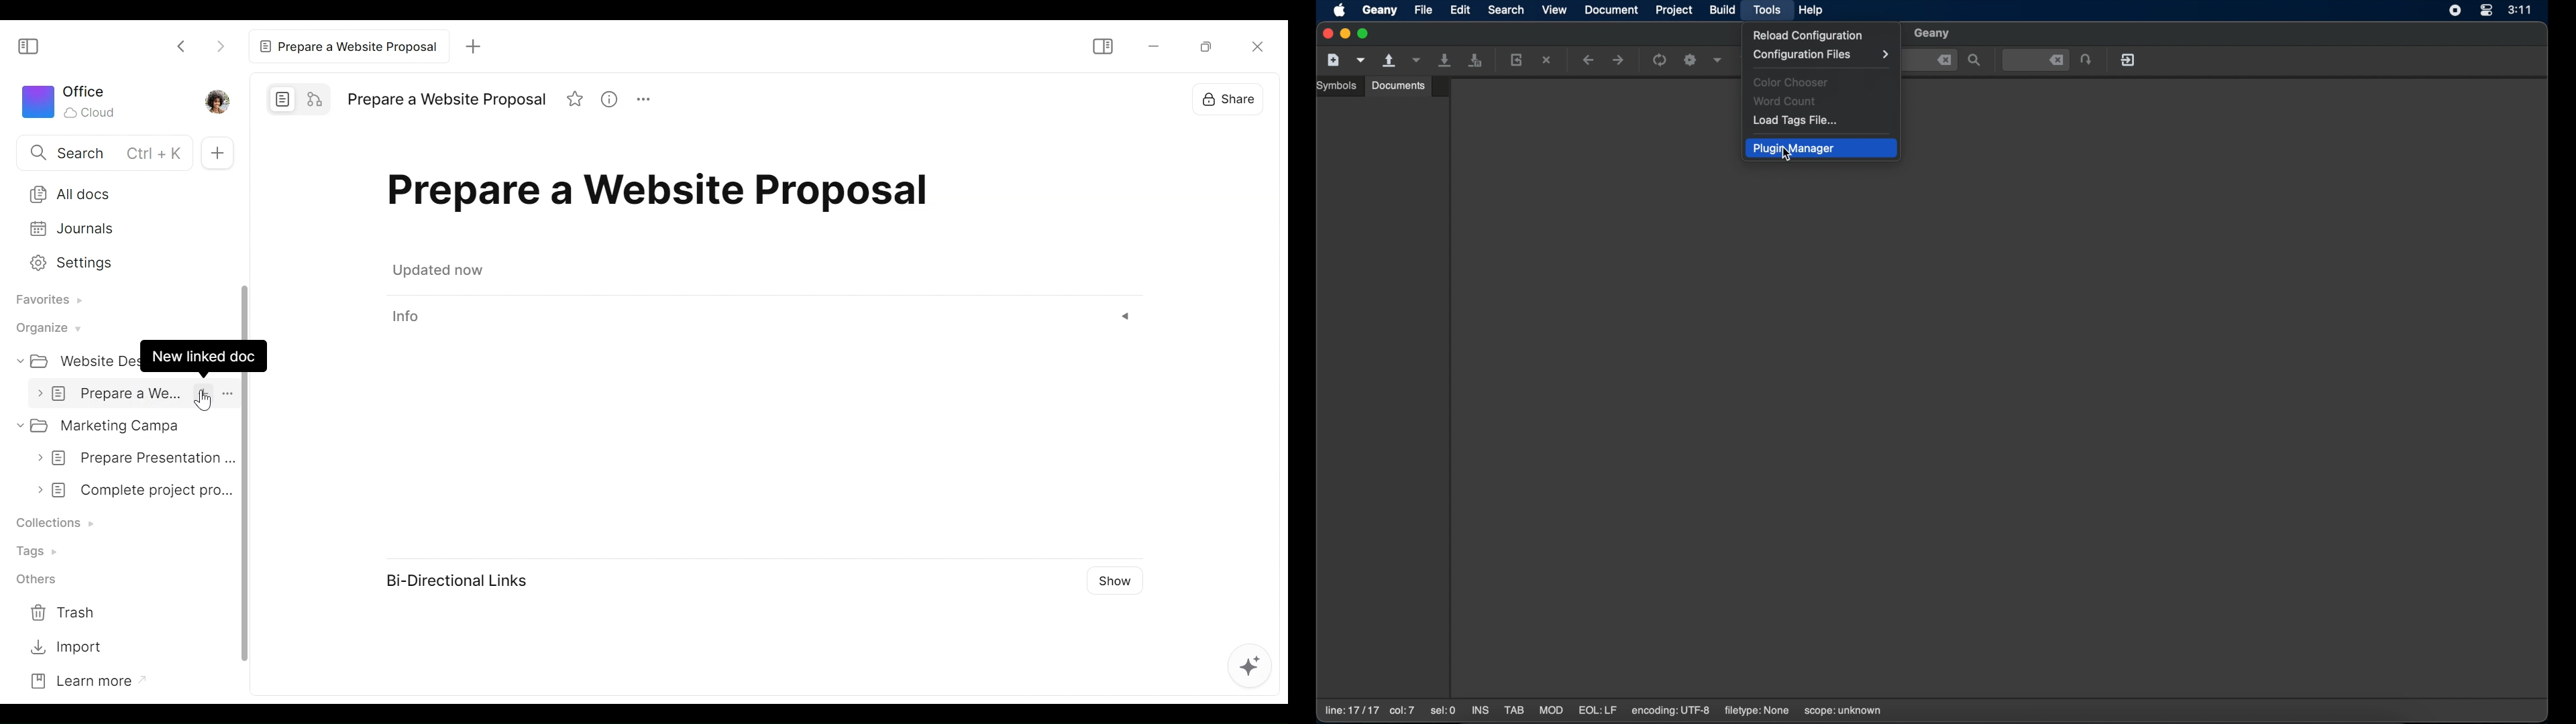  Describe the element at coordinates (1334, 60) in the screenshot. I see `create a new file` at that location.